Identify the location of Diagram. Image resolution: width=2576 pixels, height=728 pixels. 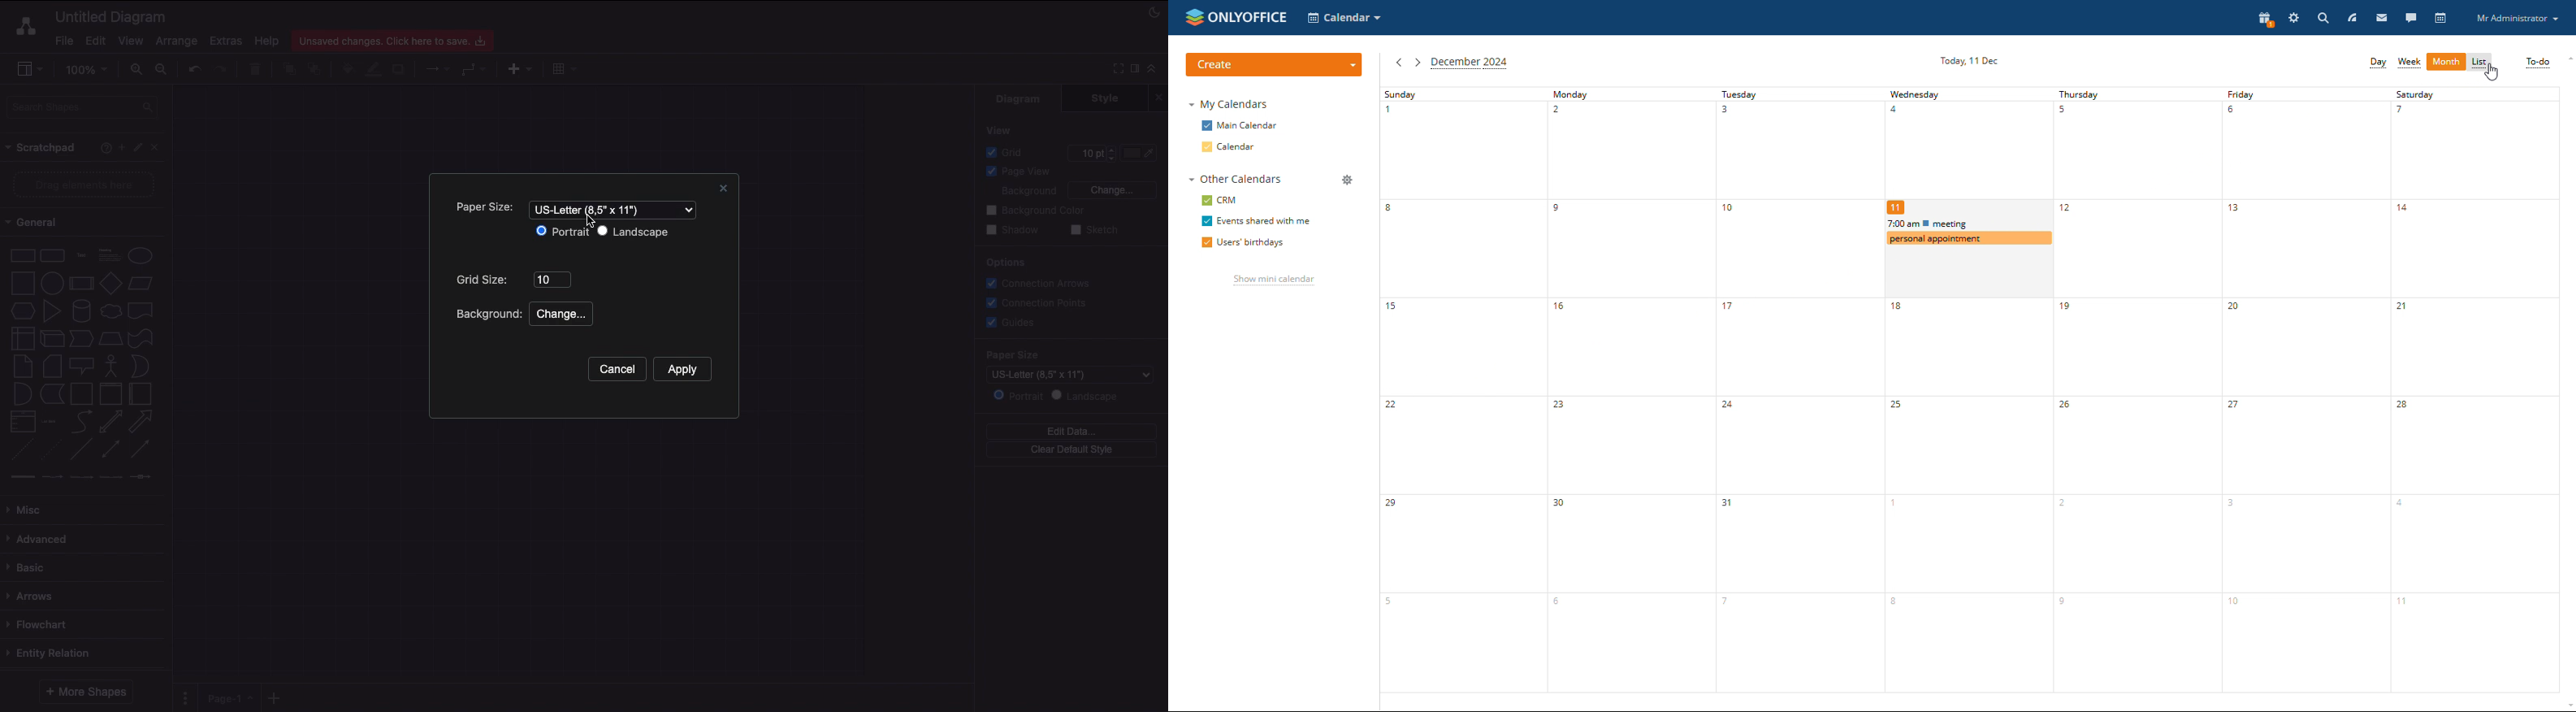
(1020, 98).